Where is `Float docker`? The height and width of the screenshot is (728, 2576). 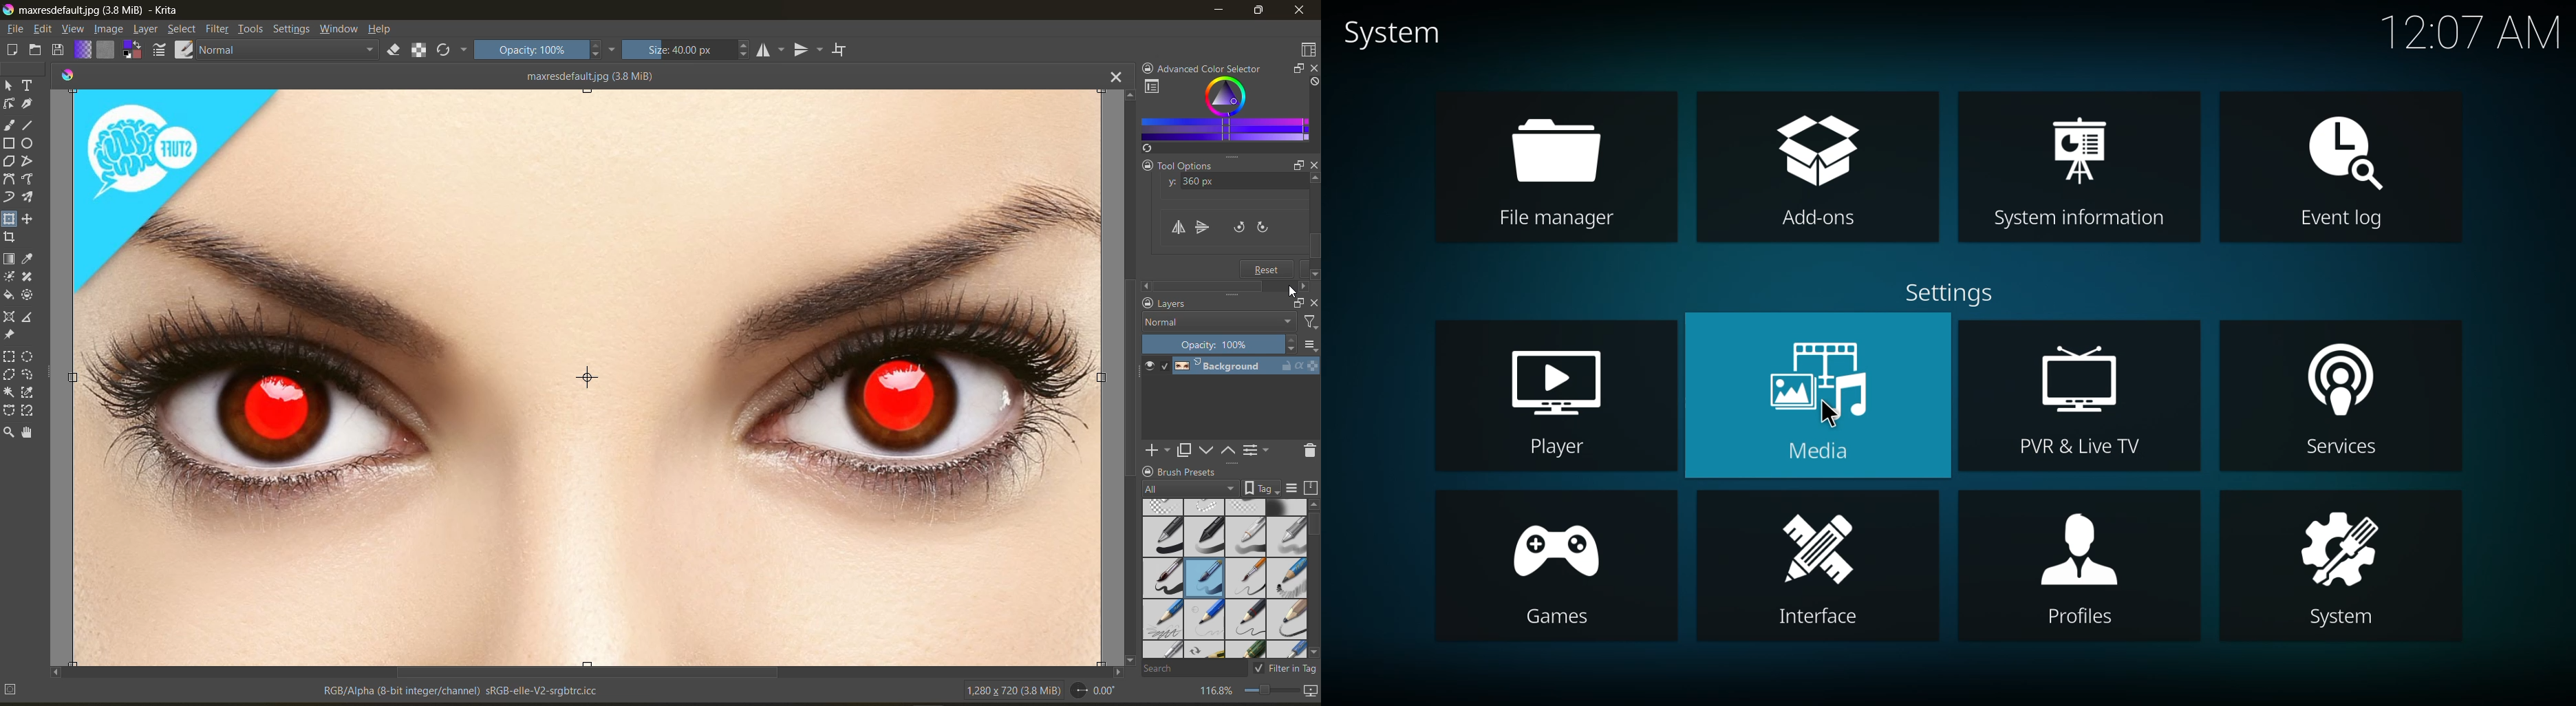
Float docker is located at coordinates (1291, 165).